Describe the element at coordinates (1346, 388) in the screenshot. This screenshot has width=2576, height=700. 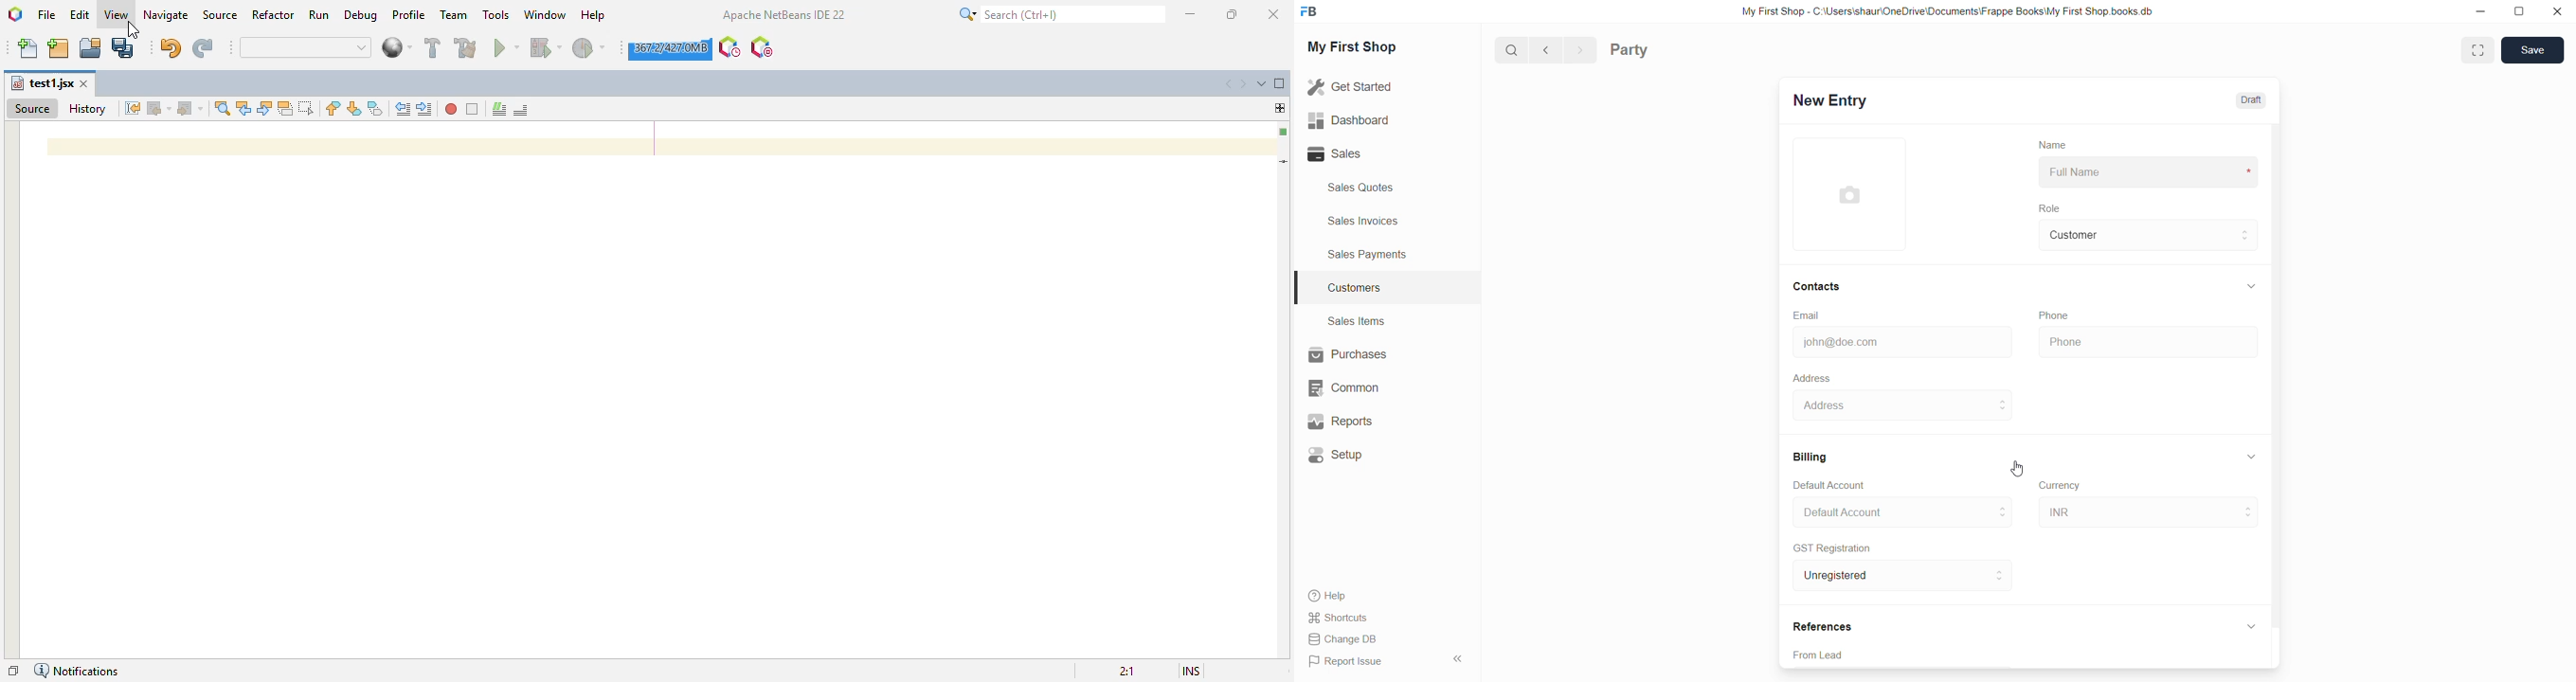
I see `Common` at that location.